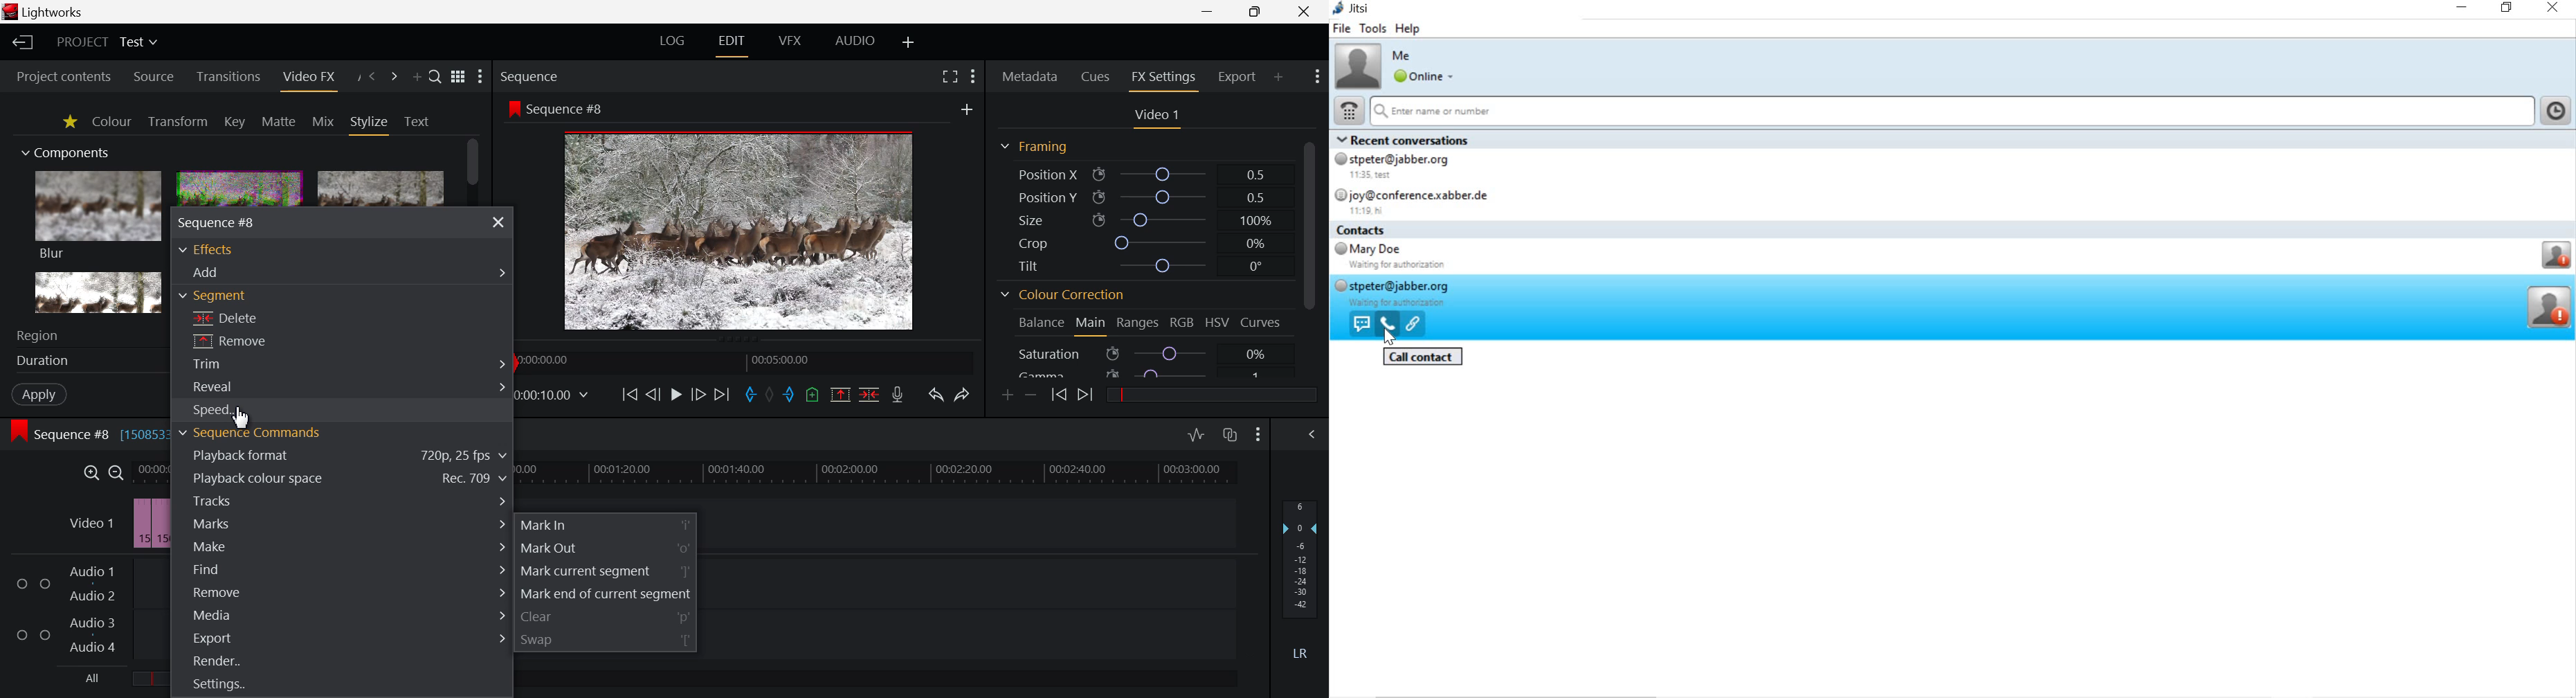 This screenshot has width=2576, height=700. What do you see at coordinates (842, 396) in the screenshot?
I see `Remove marked section` at bounding box center [842, 396].